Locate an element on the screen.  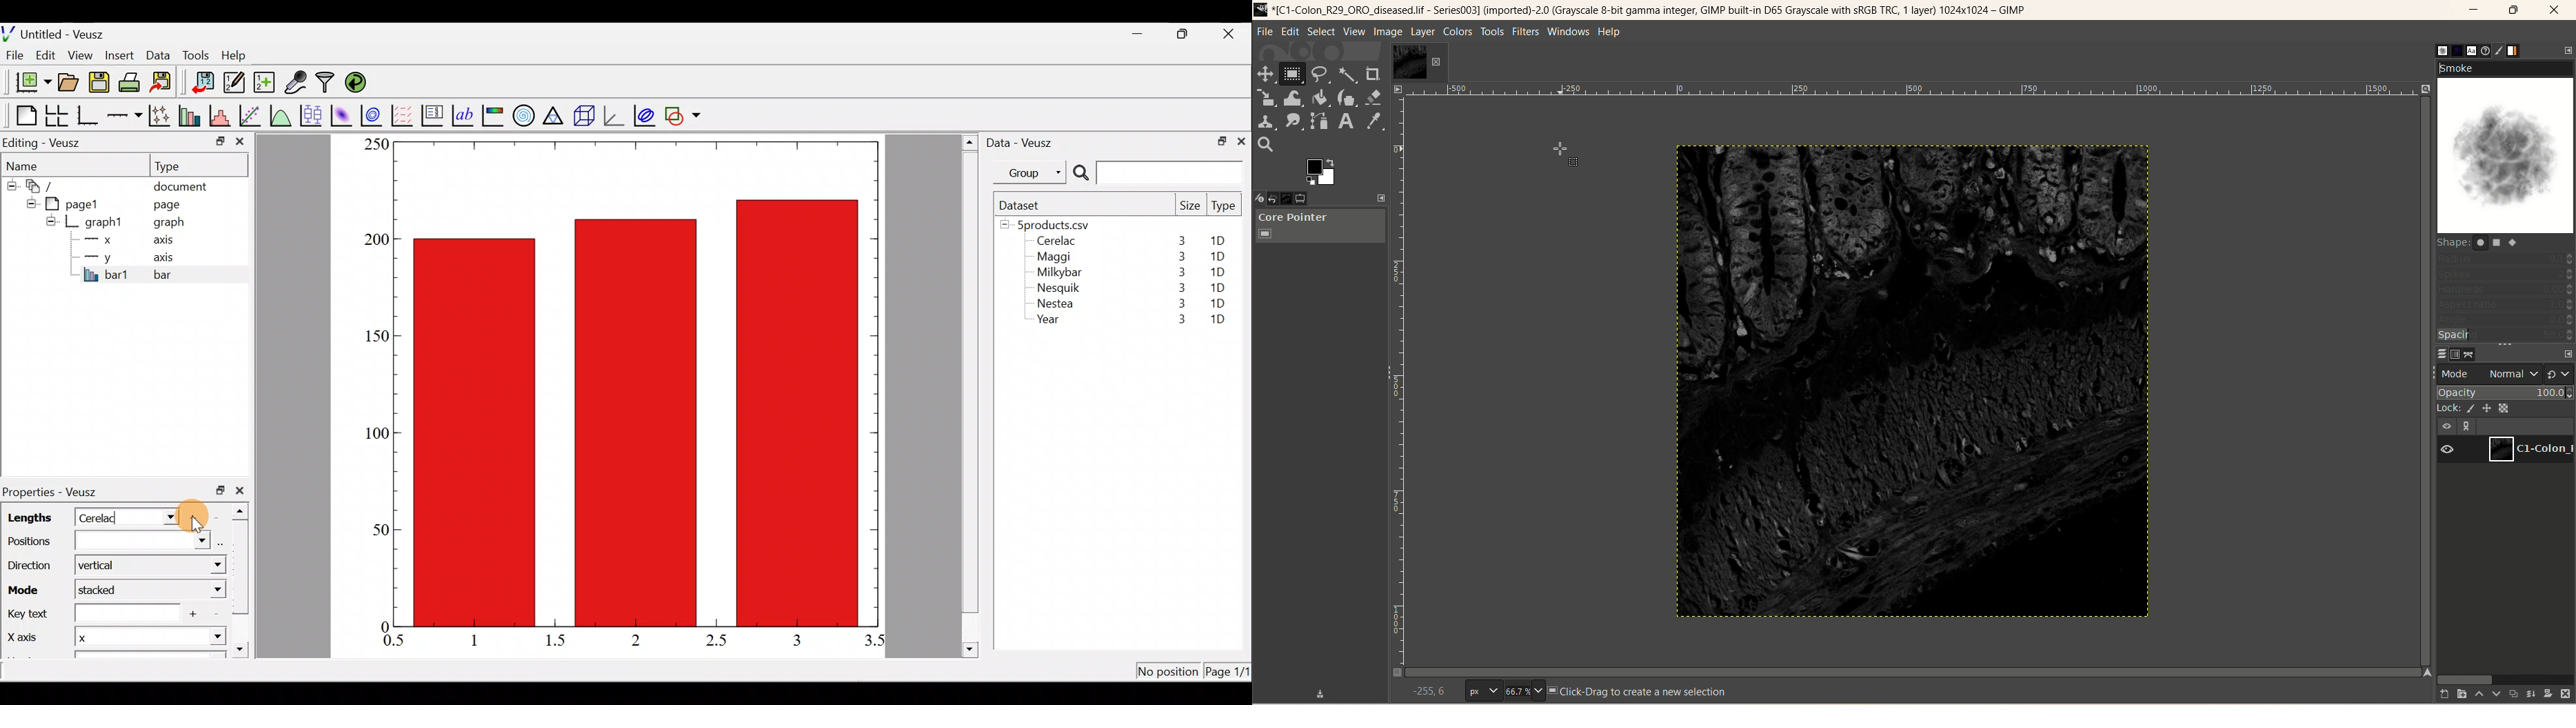
Import data into veusz is located at coordinates (204, 83).